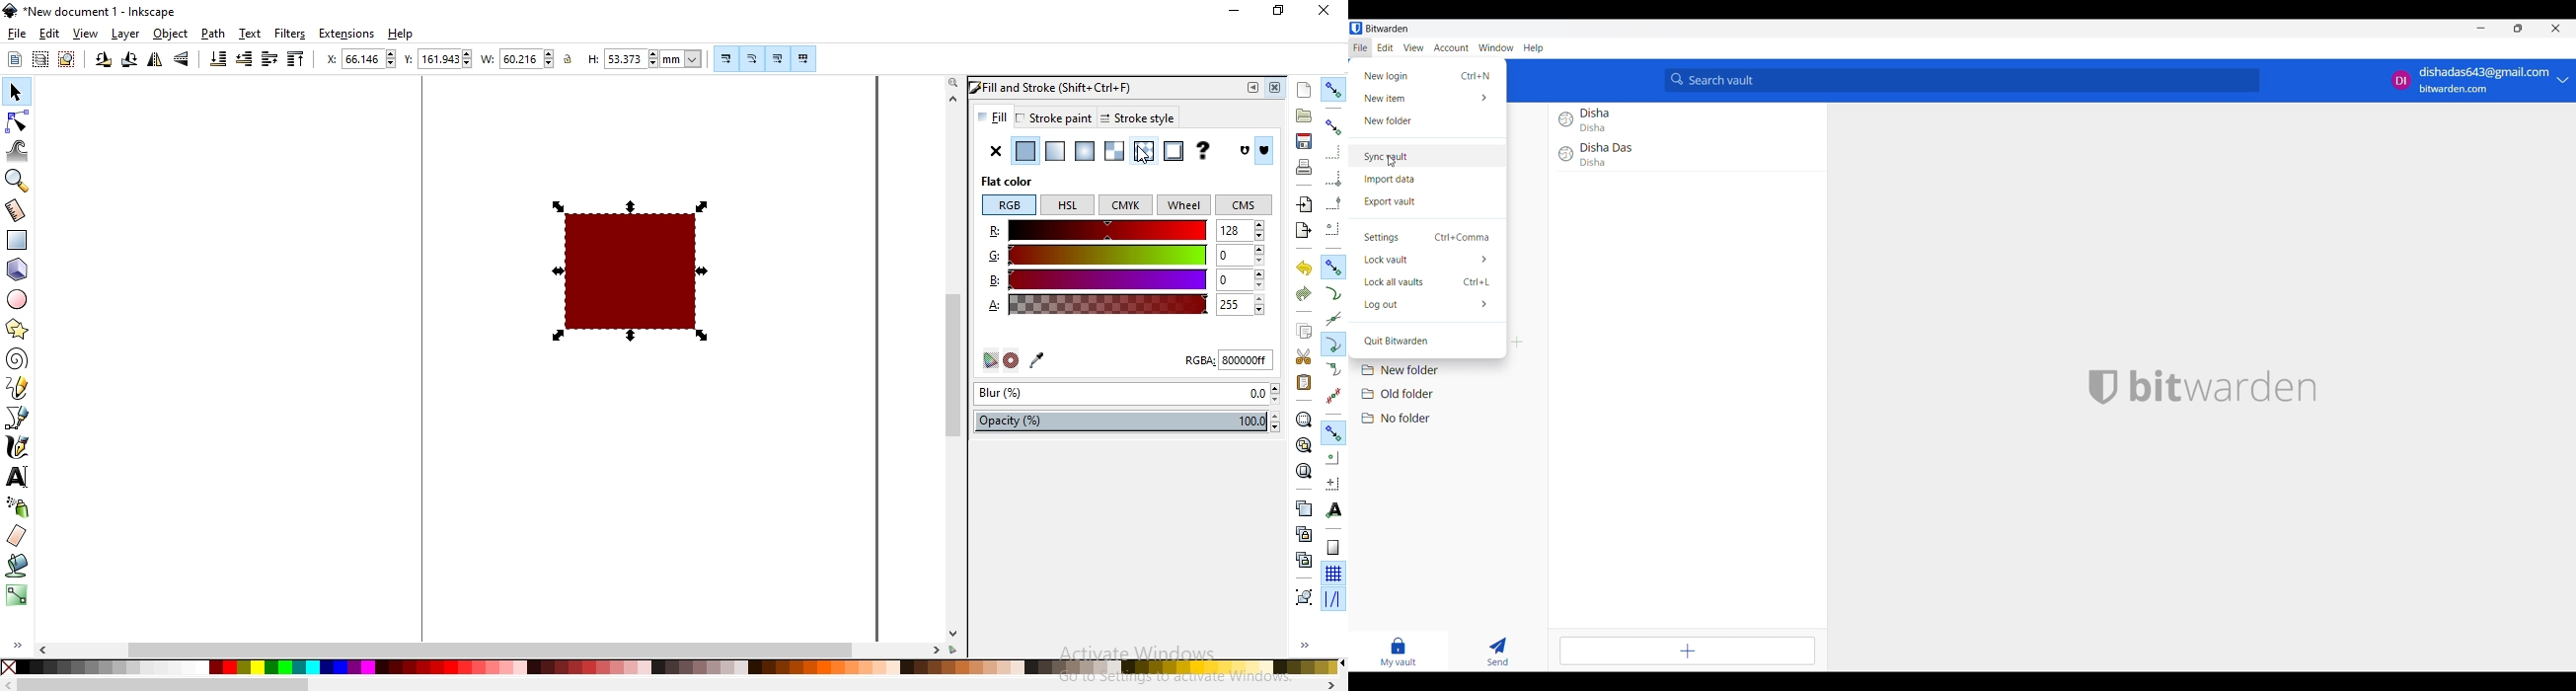  What do you see at coordinates (1427, 342) in the screenshot?
I see `Quit Bitwarden` at bounding box center [1427, 342].